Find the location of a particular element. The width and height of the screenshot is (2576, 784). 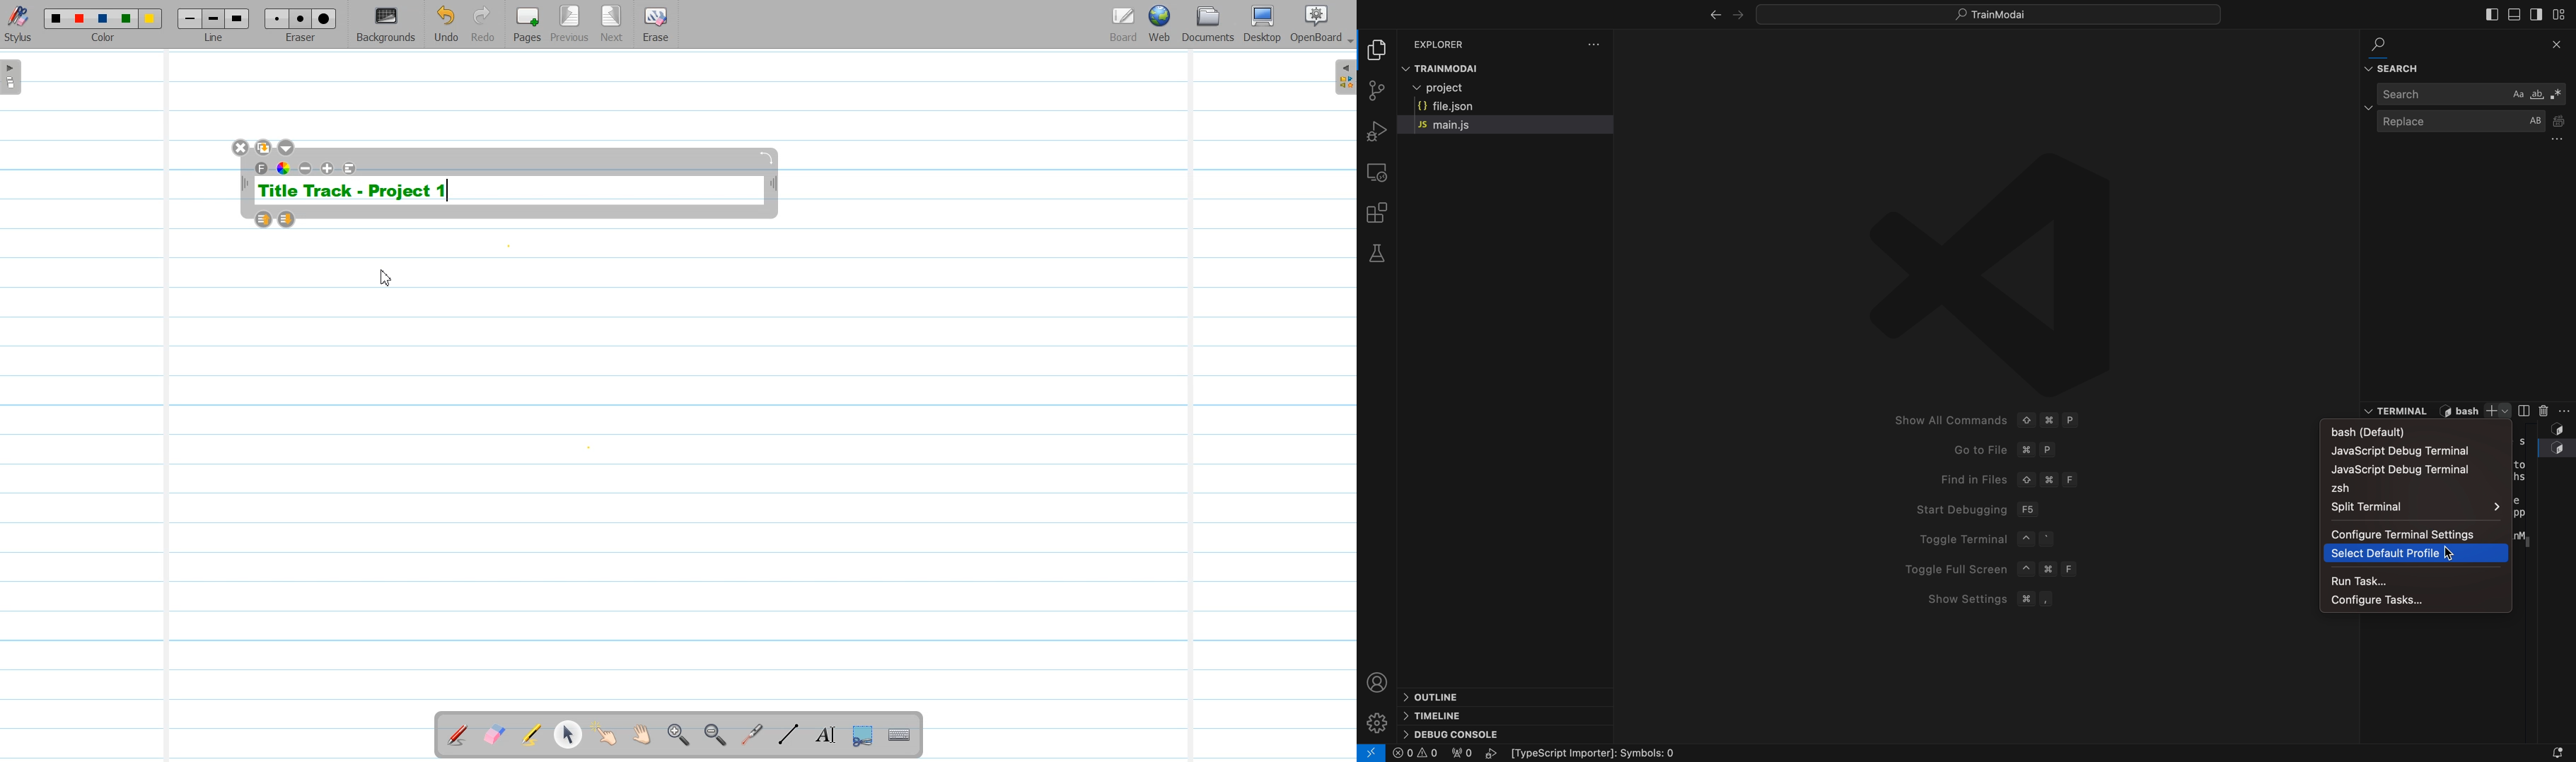

terminal name is located at coordinates (2463, 411).